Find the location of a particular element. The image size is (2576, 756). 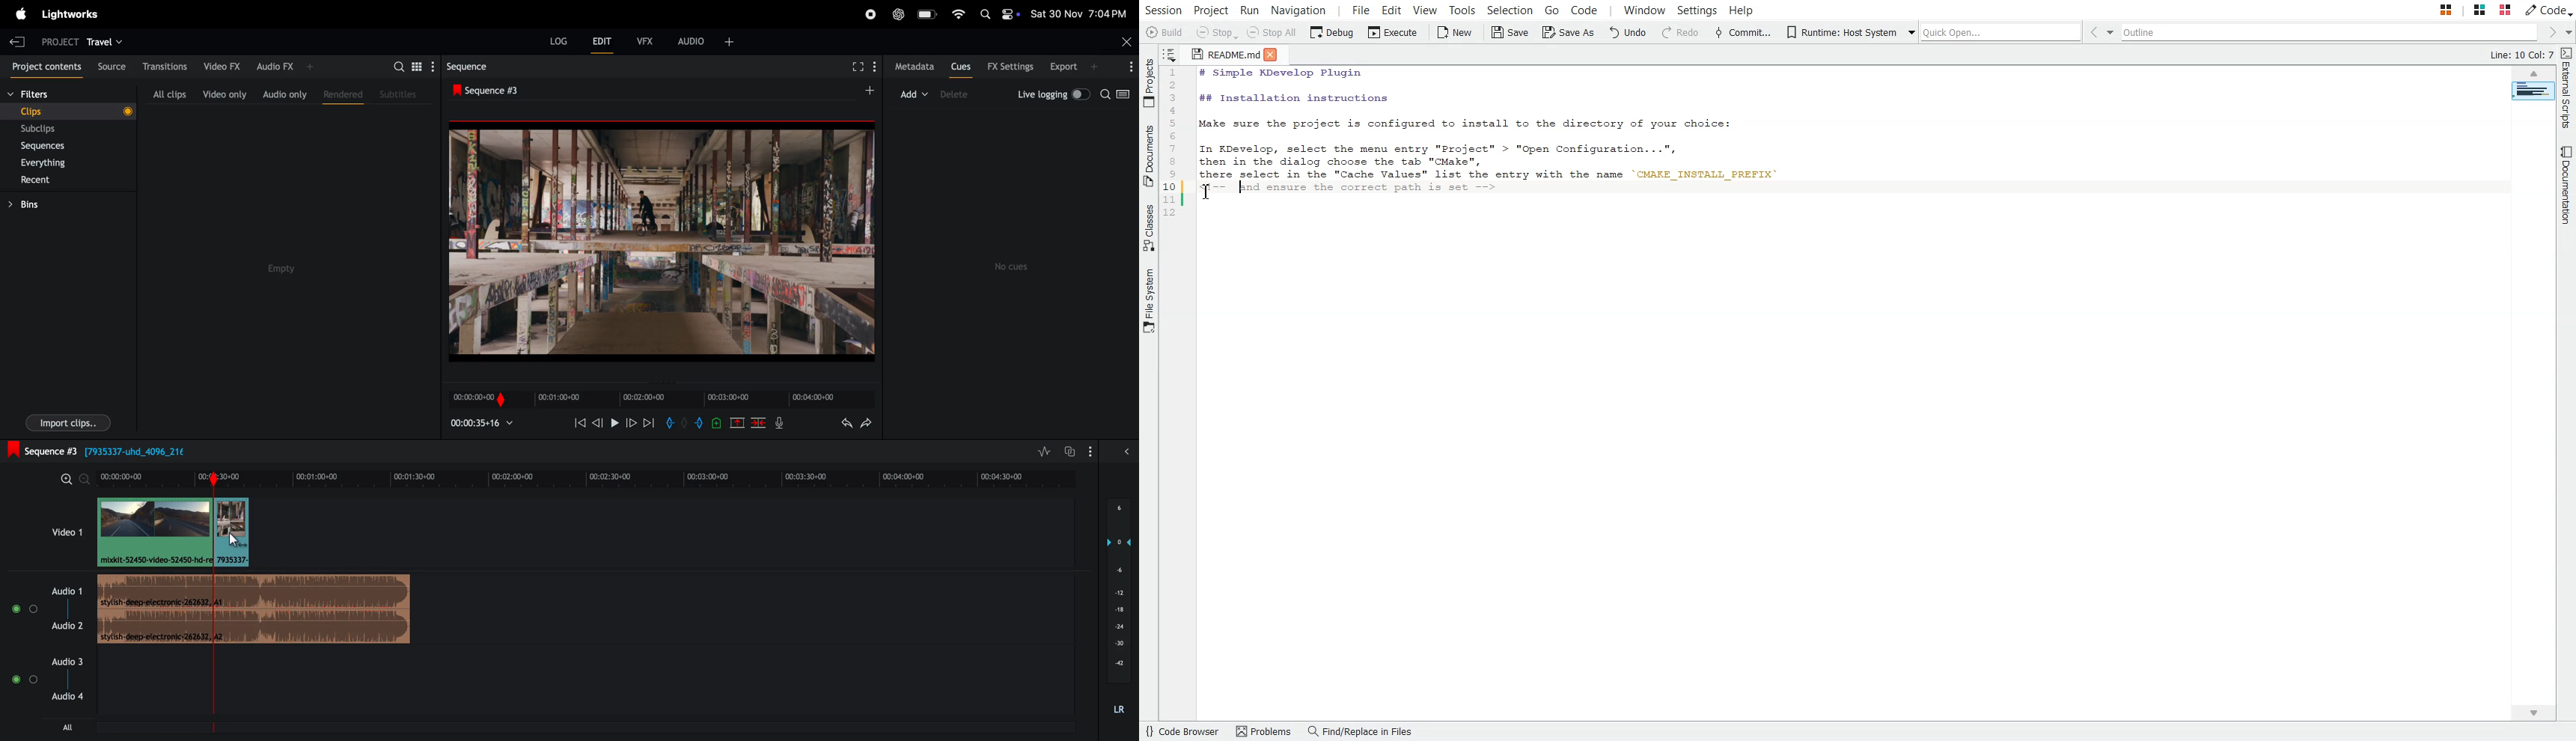

-12 (layers) is located at coordinates (1115, 592).